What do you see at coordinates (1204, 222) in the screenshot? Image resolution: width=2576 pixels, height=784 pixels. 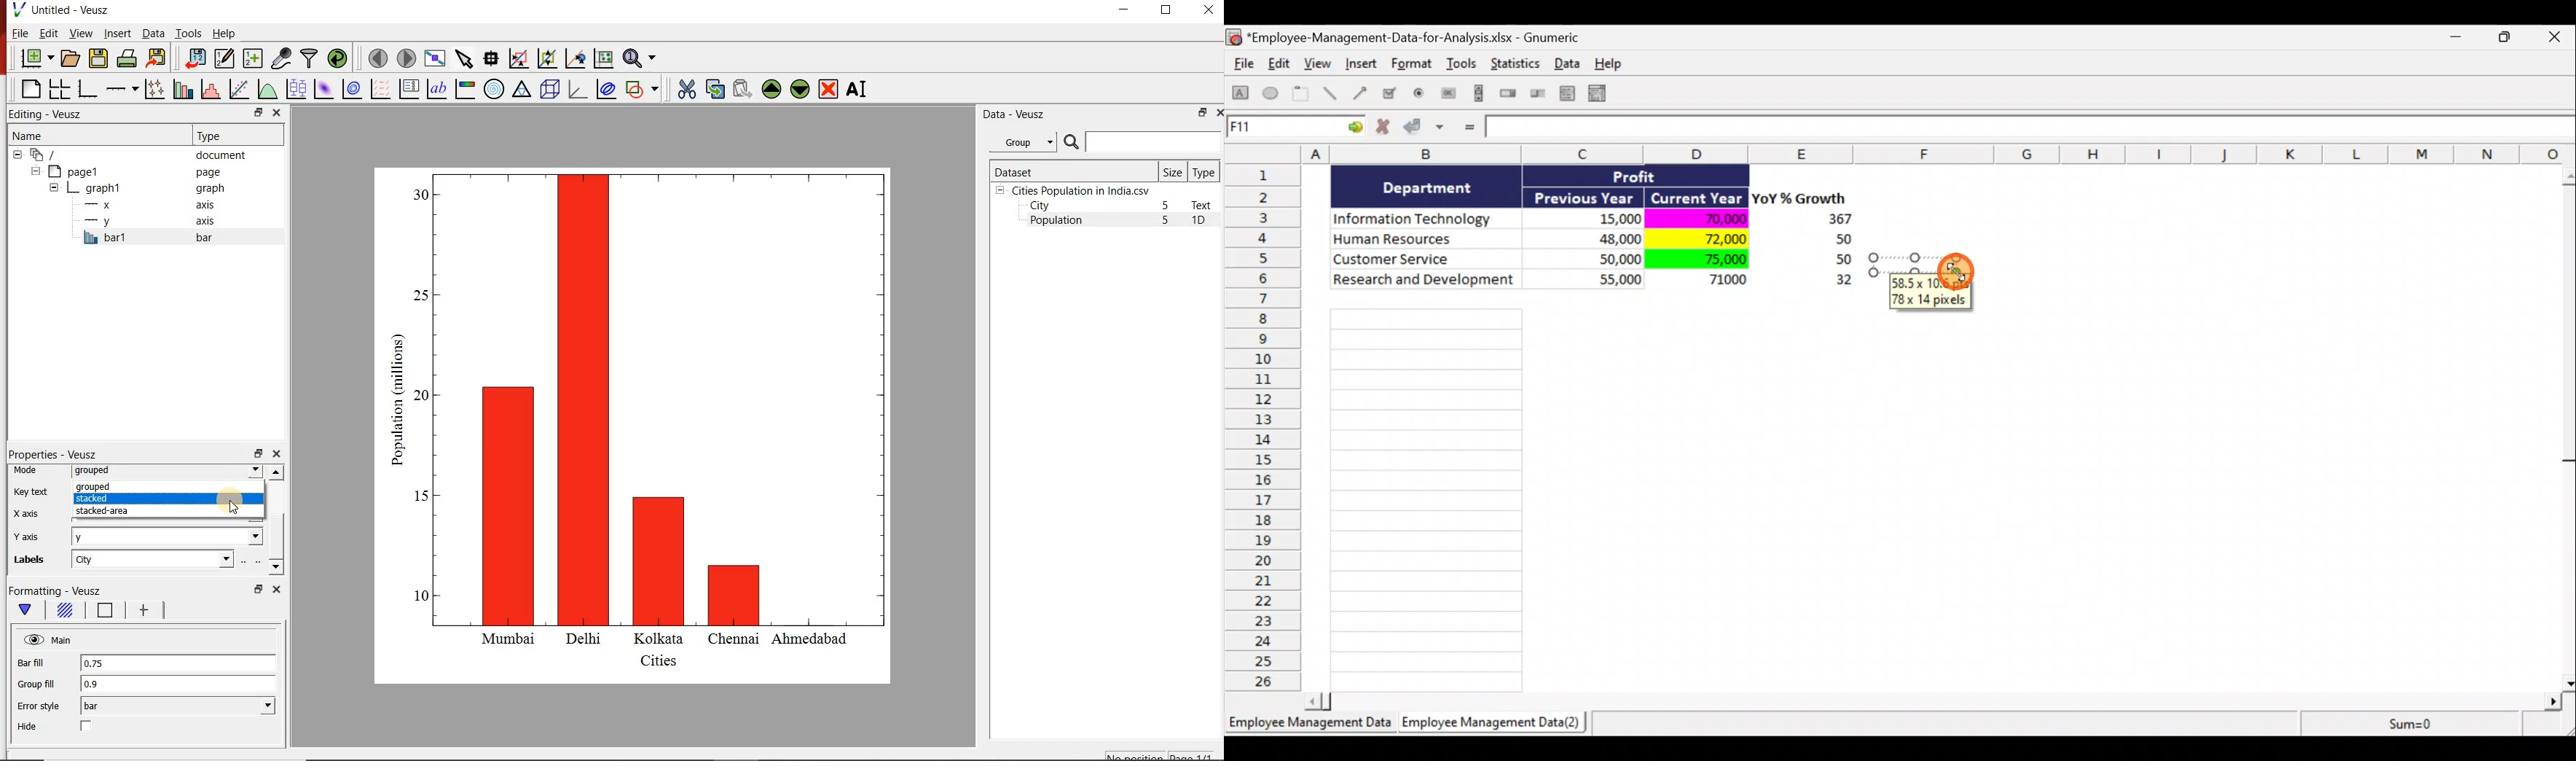 I see `1D` at bounding box center [1204, 222].